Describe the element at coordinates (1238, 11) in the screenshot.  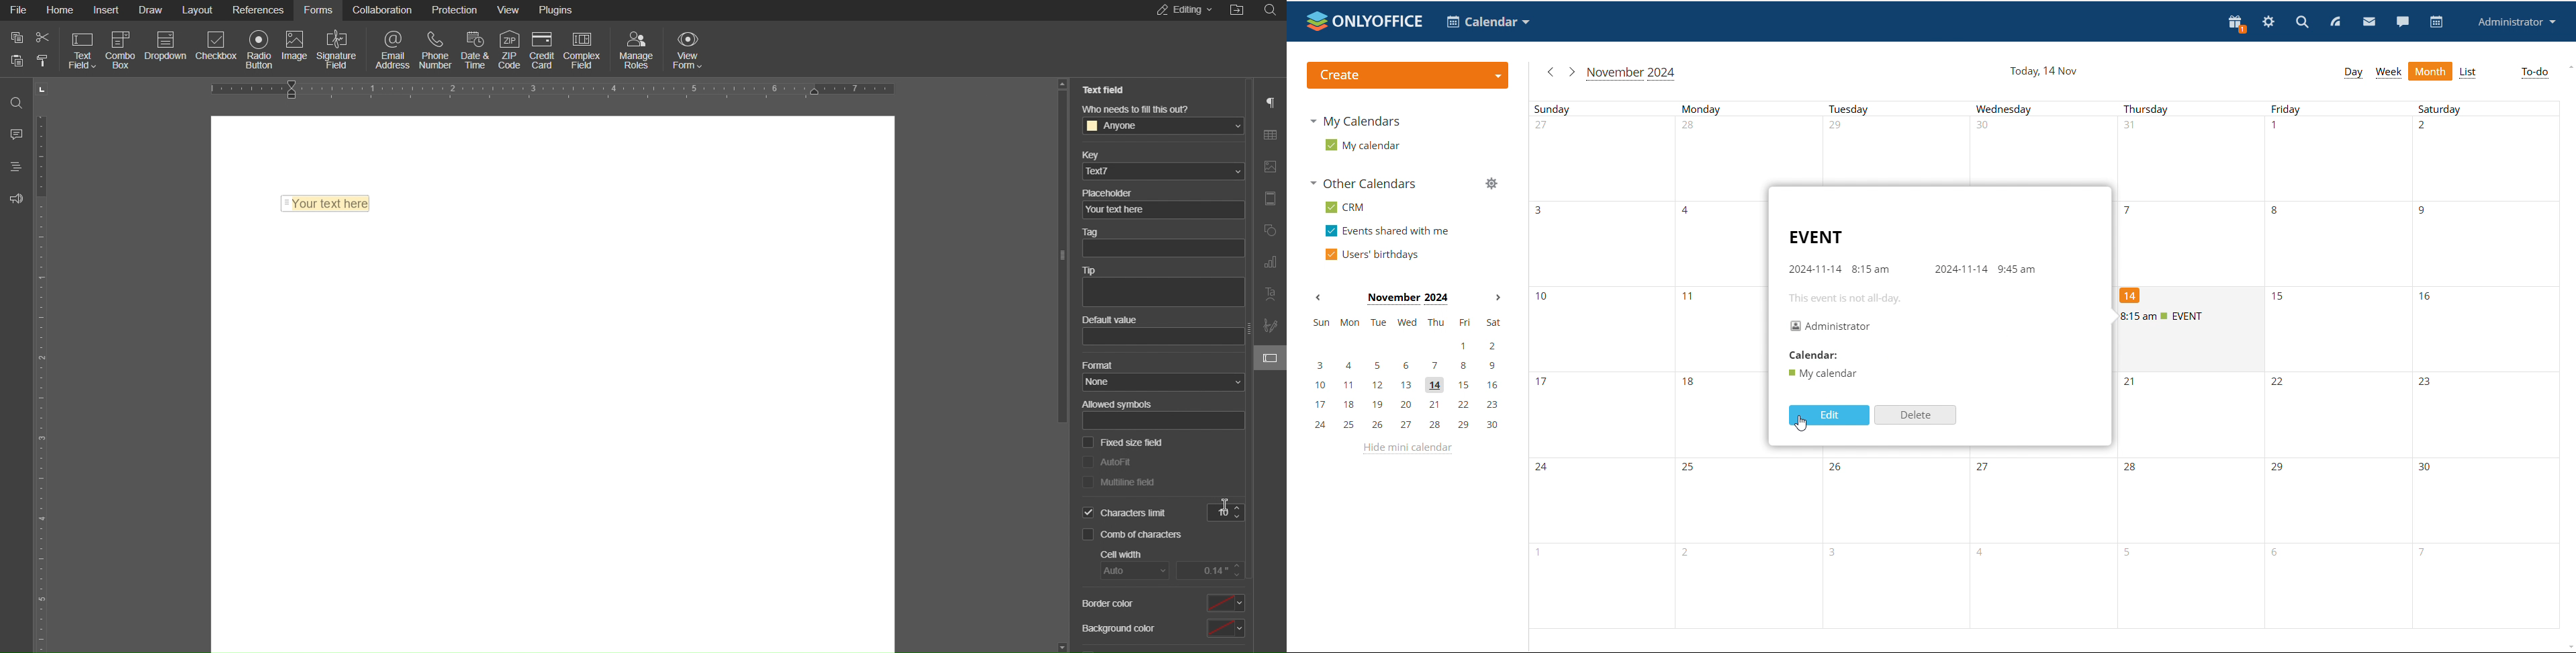
I see `Open File Location` at that location.